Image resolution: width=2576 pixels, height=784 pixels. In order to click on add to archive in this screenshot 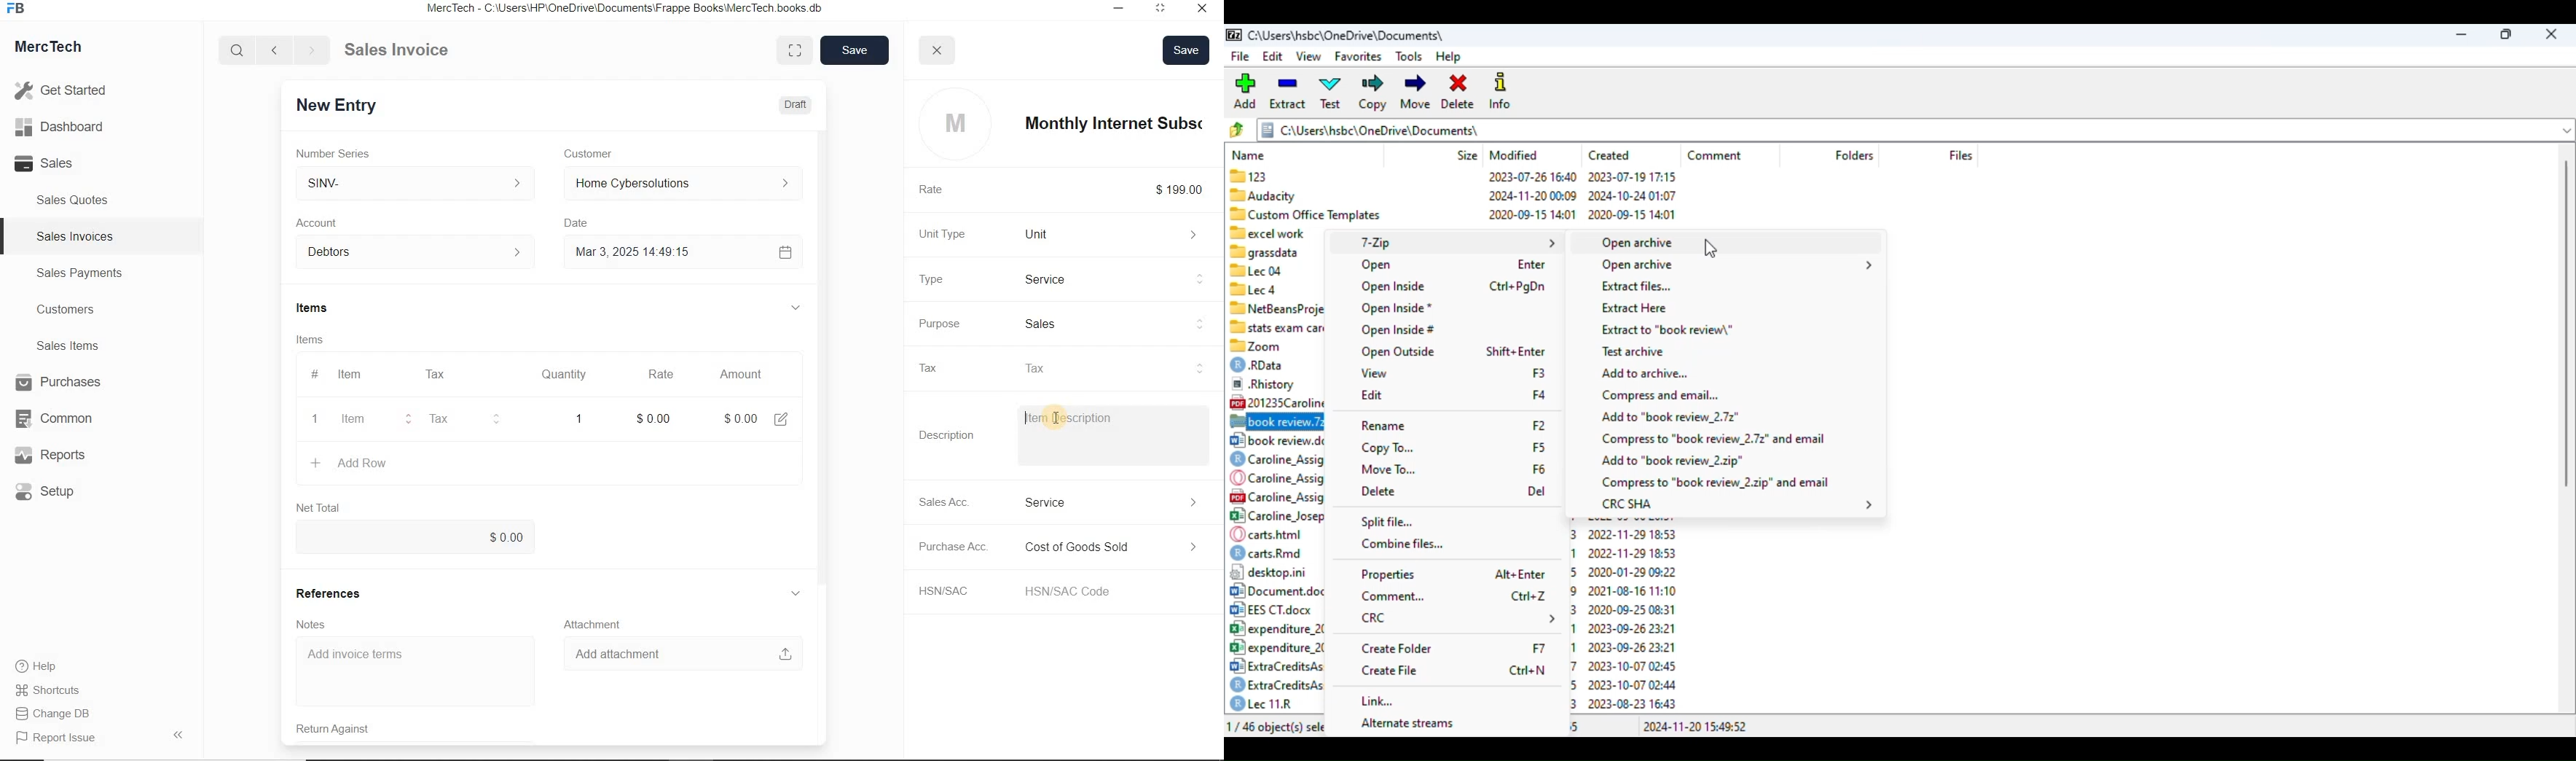, I will do `click(1646, 374)`.